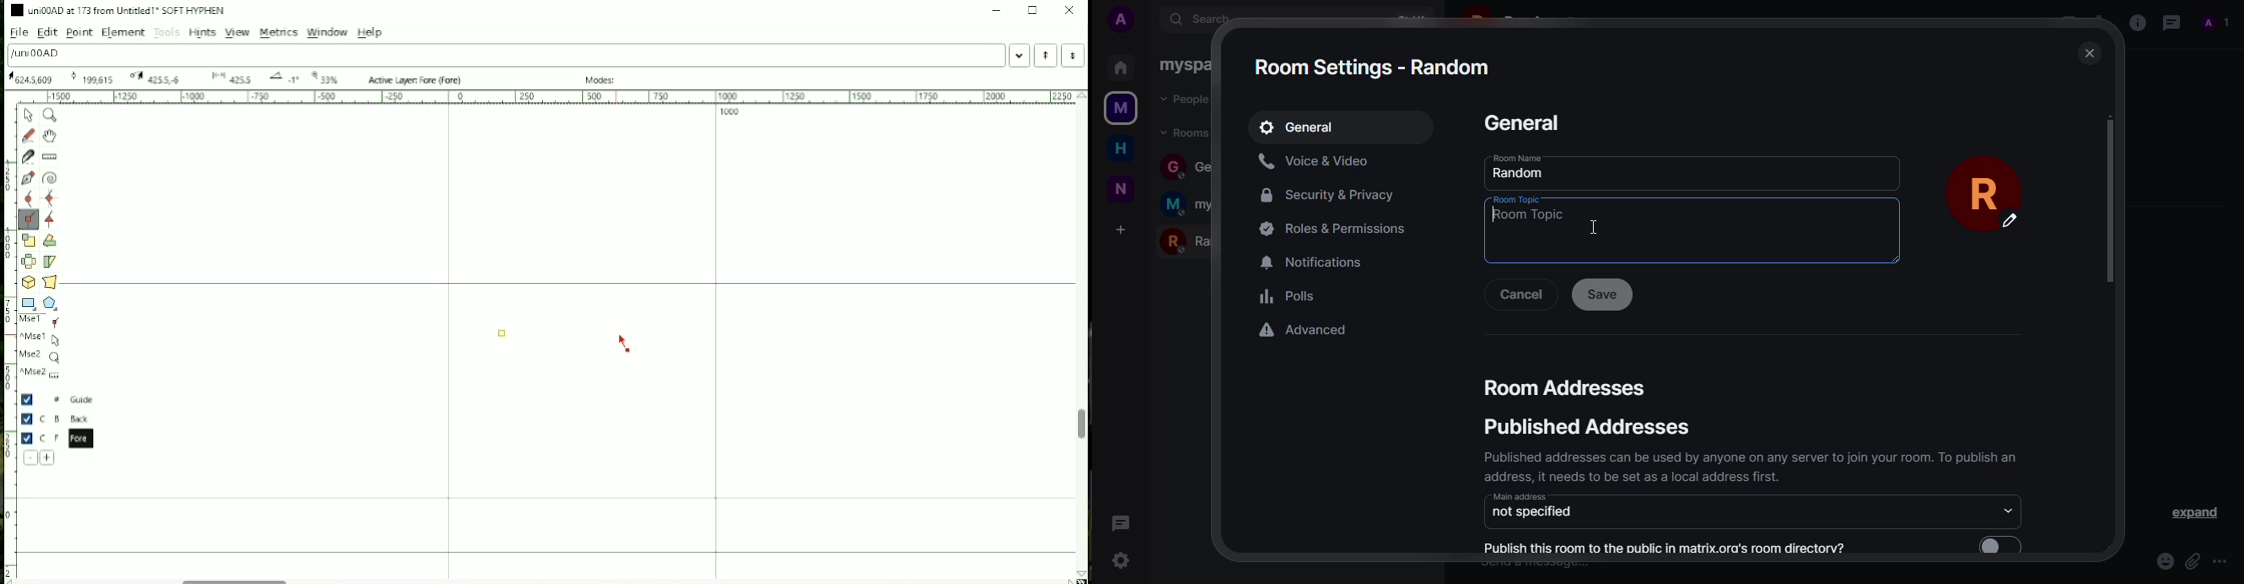  Describe the element at coordinates (35, 55) in the screenshot. I see `Letter name` at that location.